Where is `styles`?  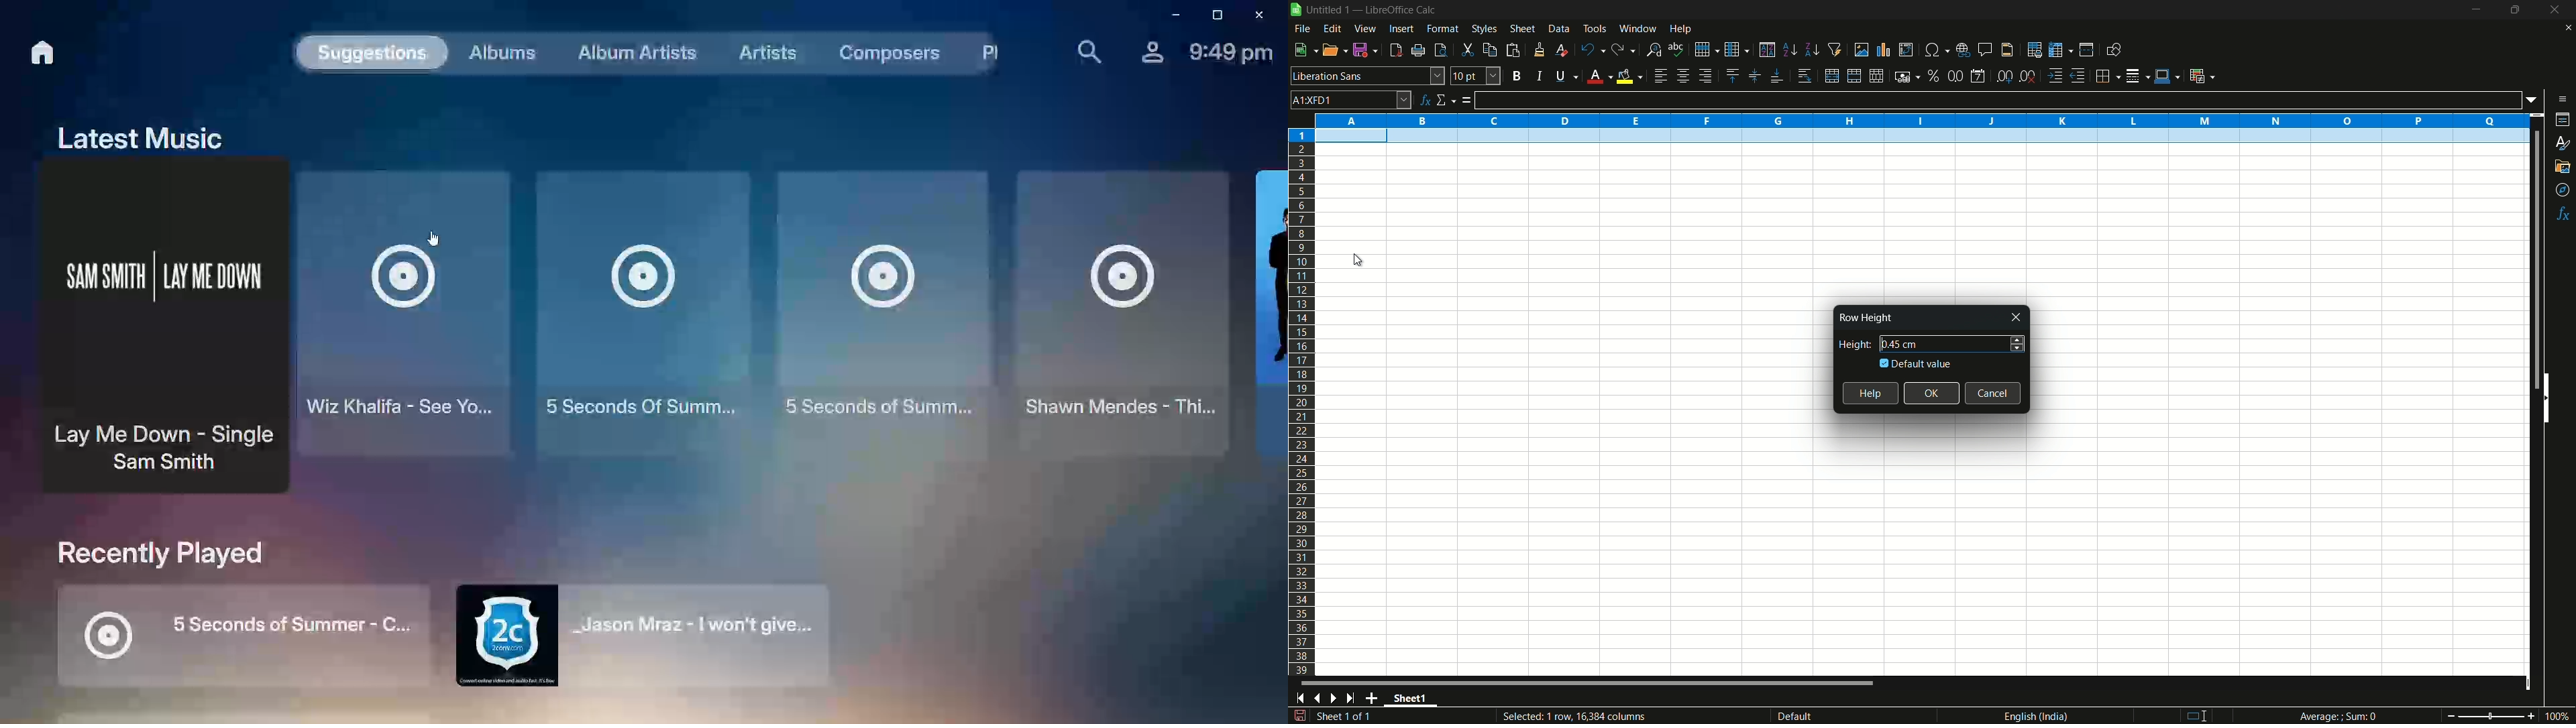
styles is located at coordinates (2561, 144).